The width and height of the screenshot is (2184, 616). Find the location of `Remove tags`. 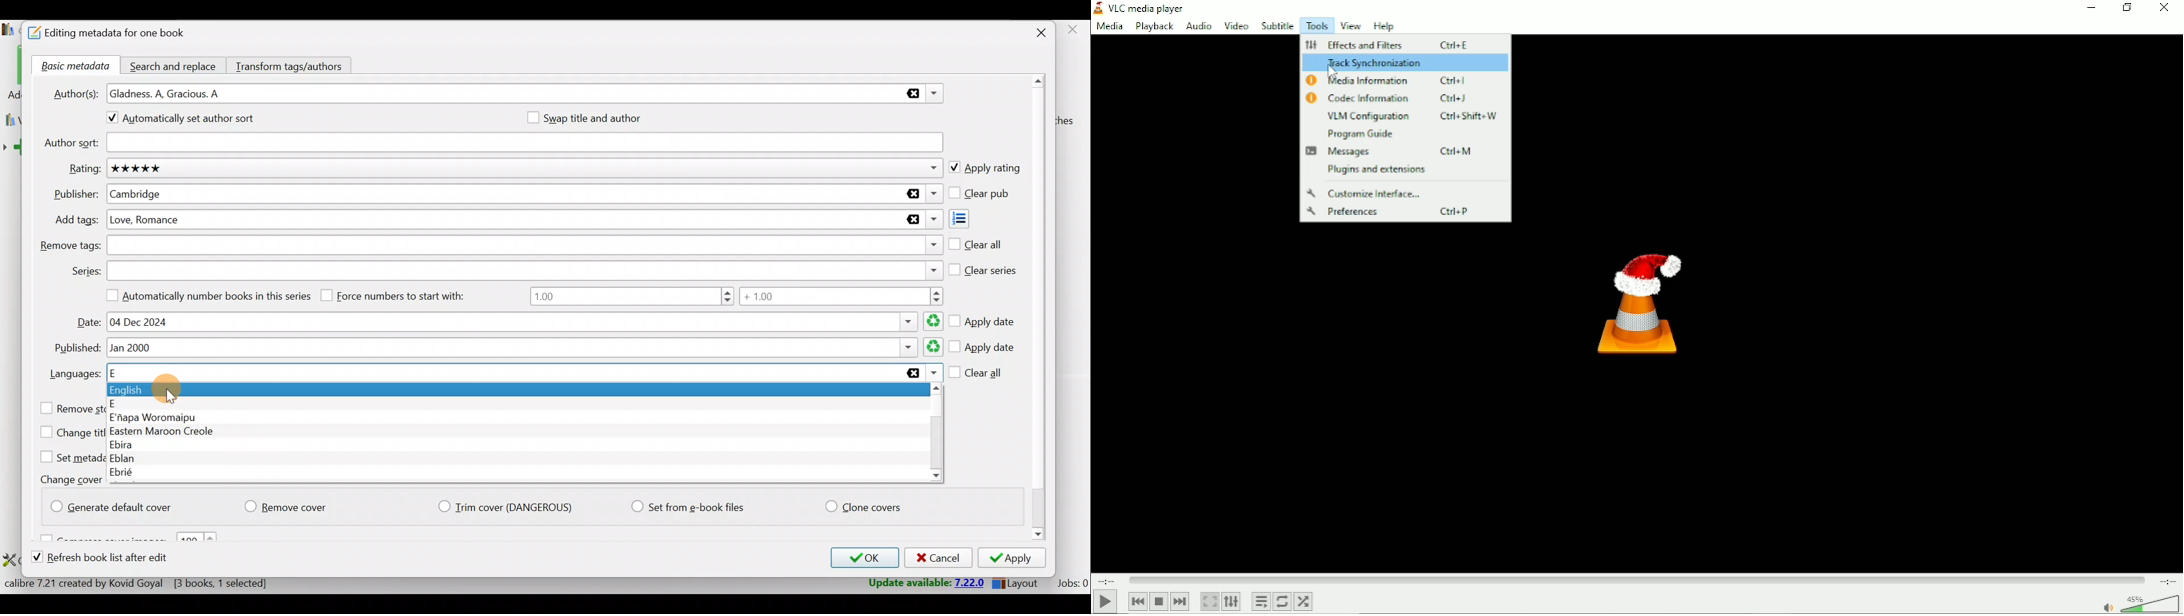

Remove tags is located at coordinates (524, 245).